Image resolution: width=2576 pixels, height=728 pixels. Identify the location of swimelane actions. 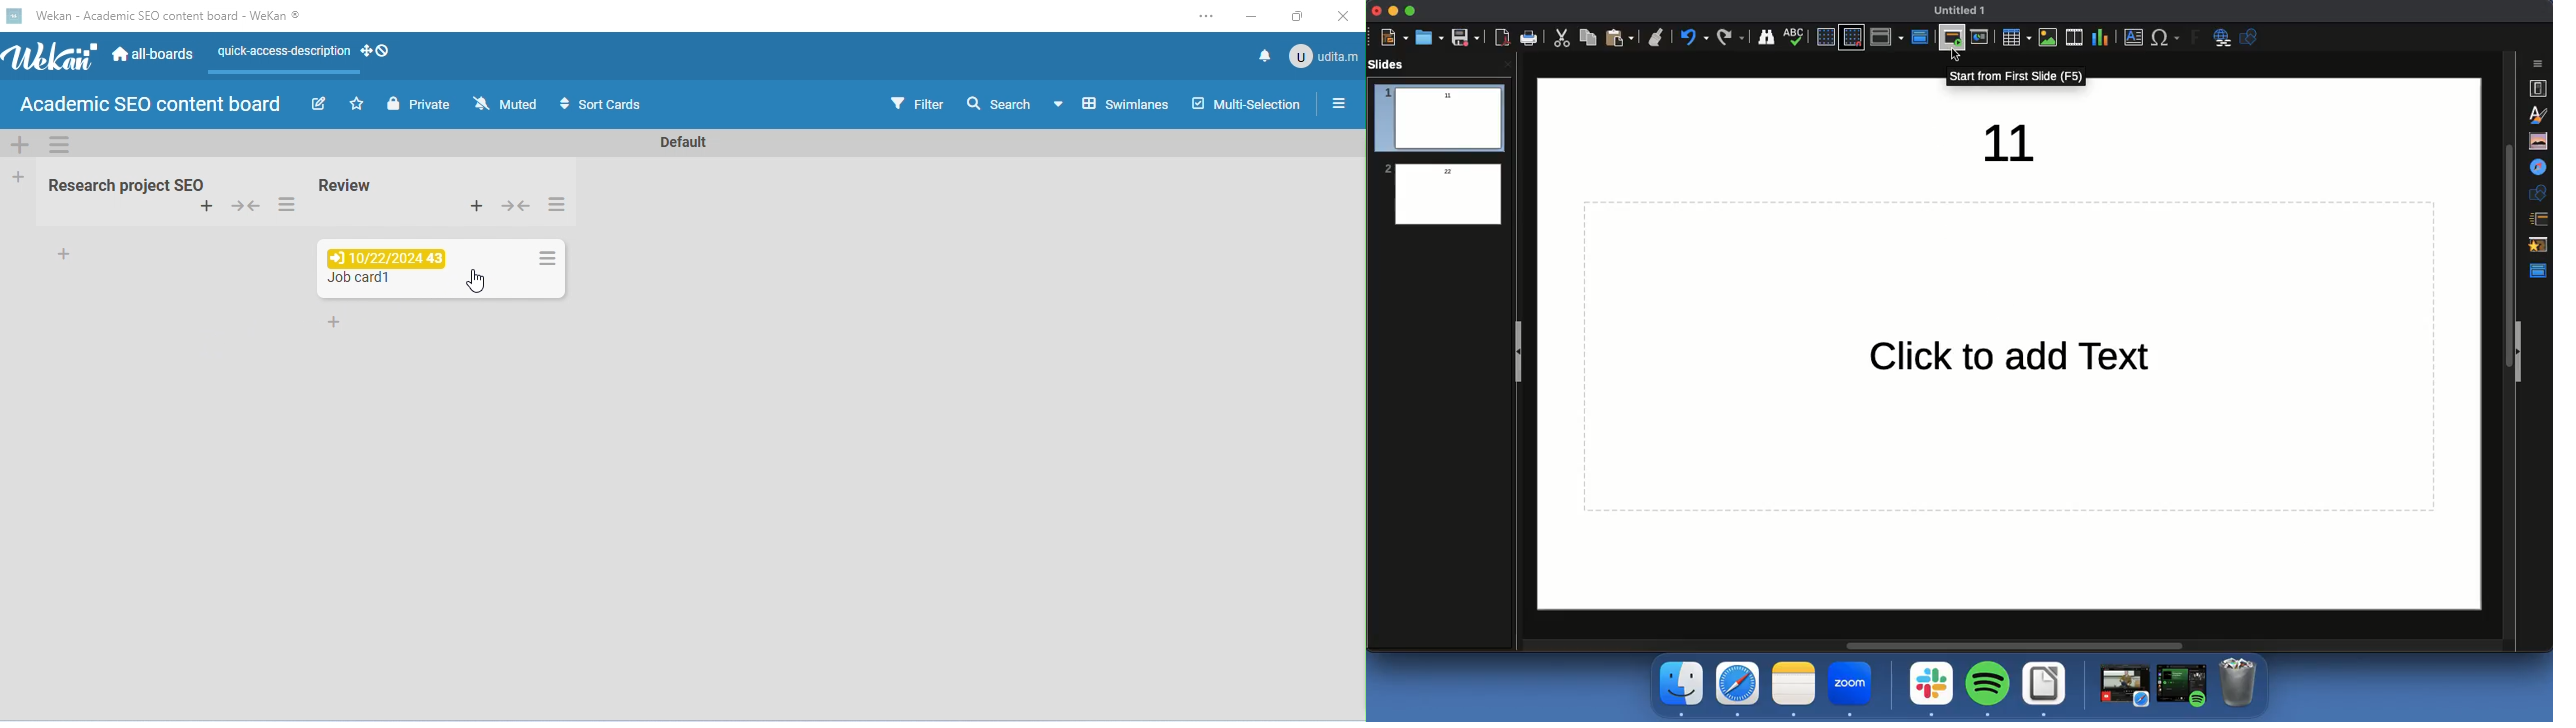
(61, 144).